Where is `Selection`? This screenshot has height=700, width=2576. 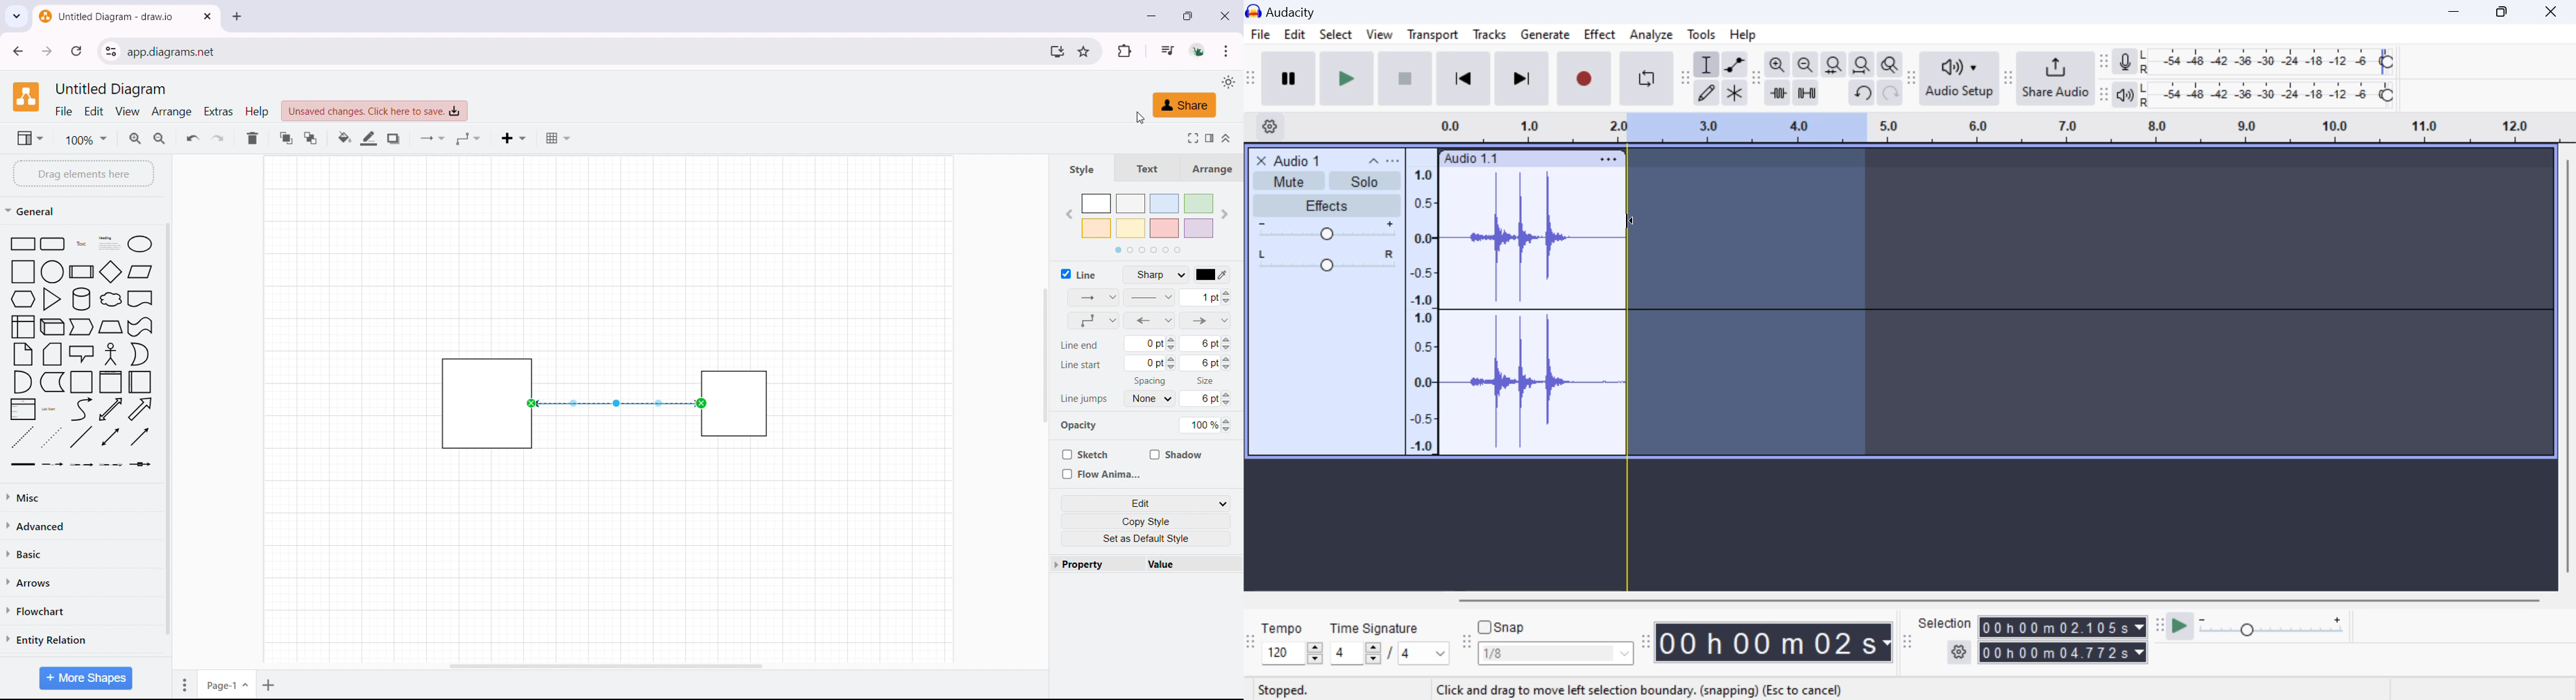
Selection is located at coordinates (1945, 623).